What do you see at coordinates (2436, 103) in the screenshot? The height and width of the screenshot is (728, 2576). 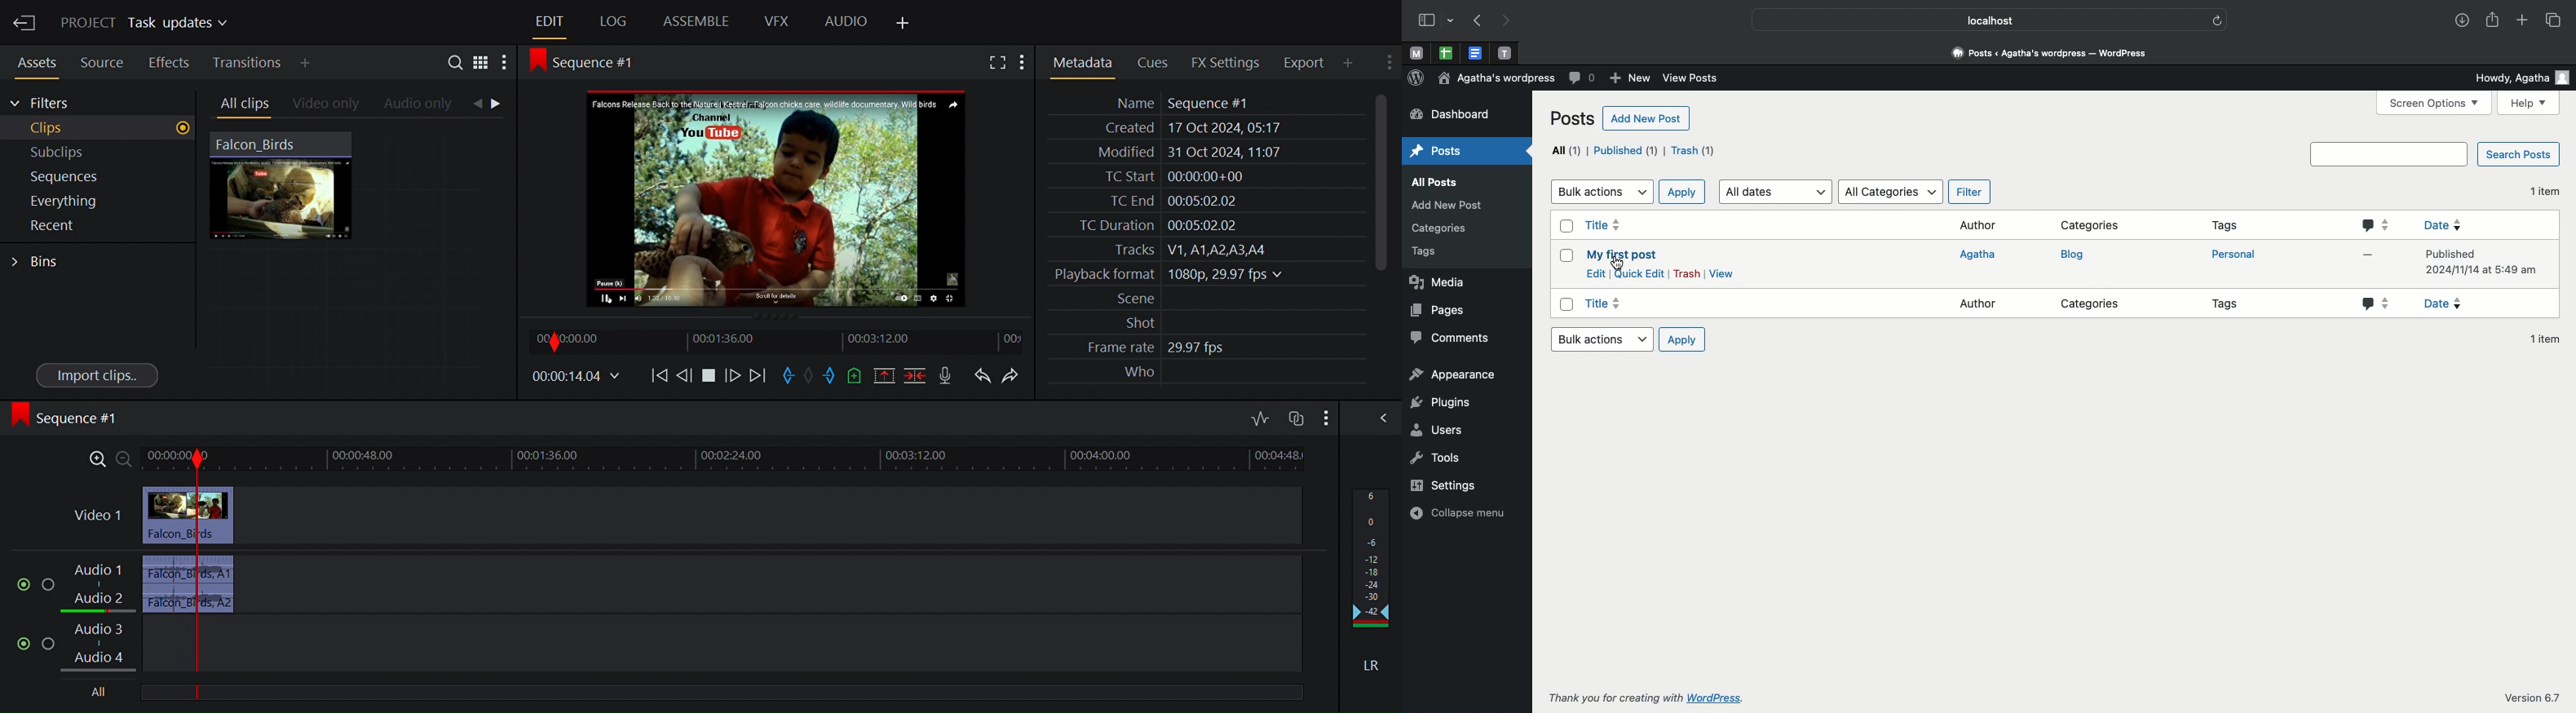 I see `Screen options` at bounding box center [2436, 103].